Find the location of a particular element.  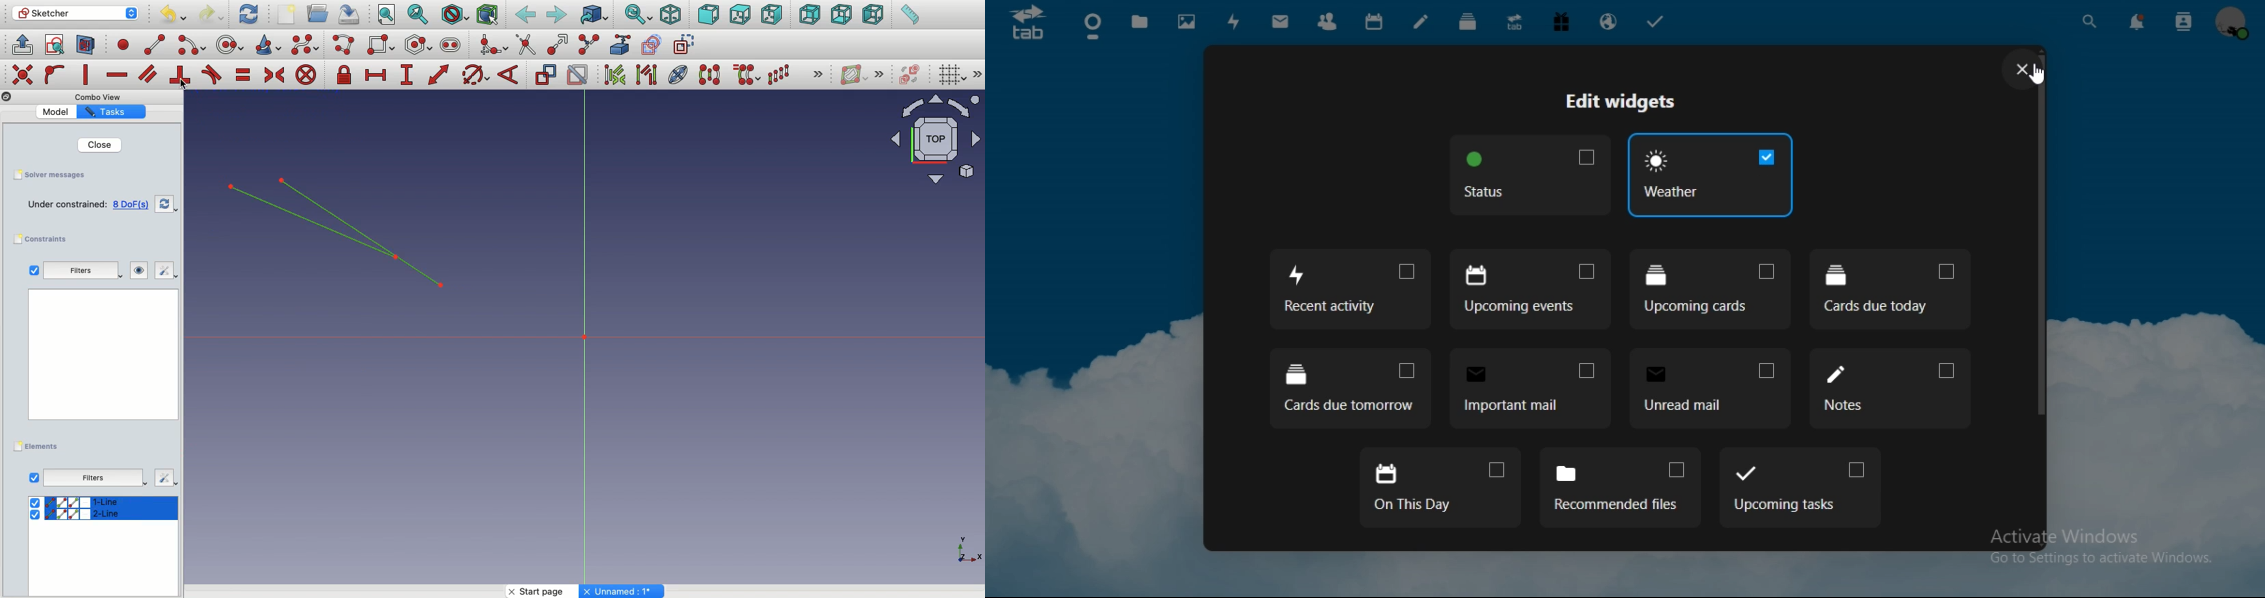

notes is located at coordinates (1422, 21).